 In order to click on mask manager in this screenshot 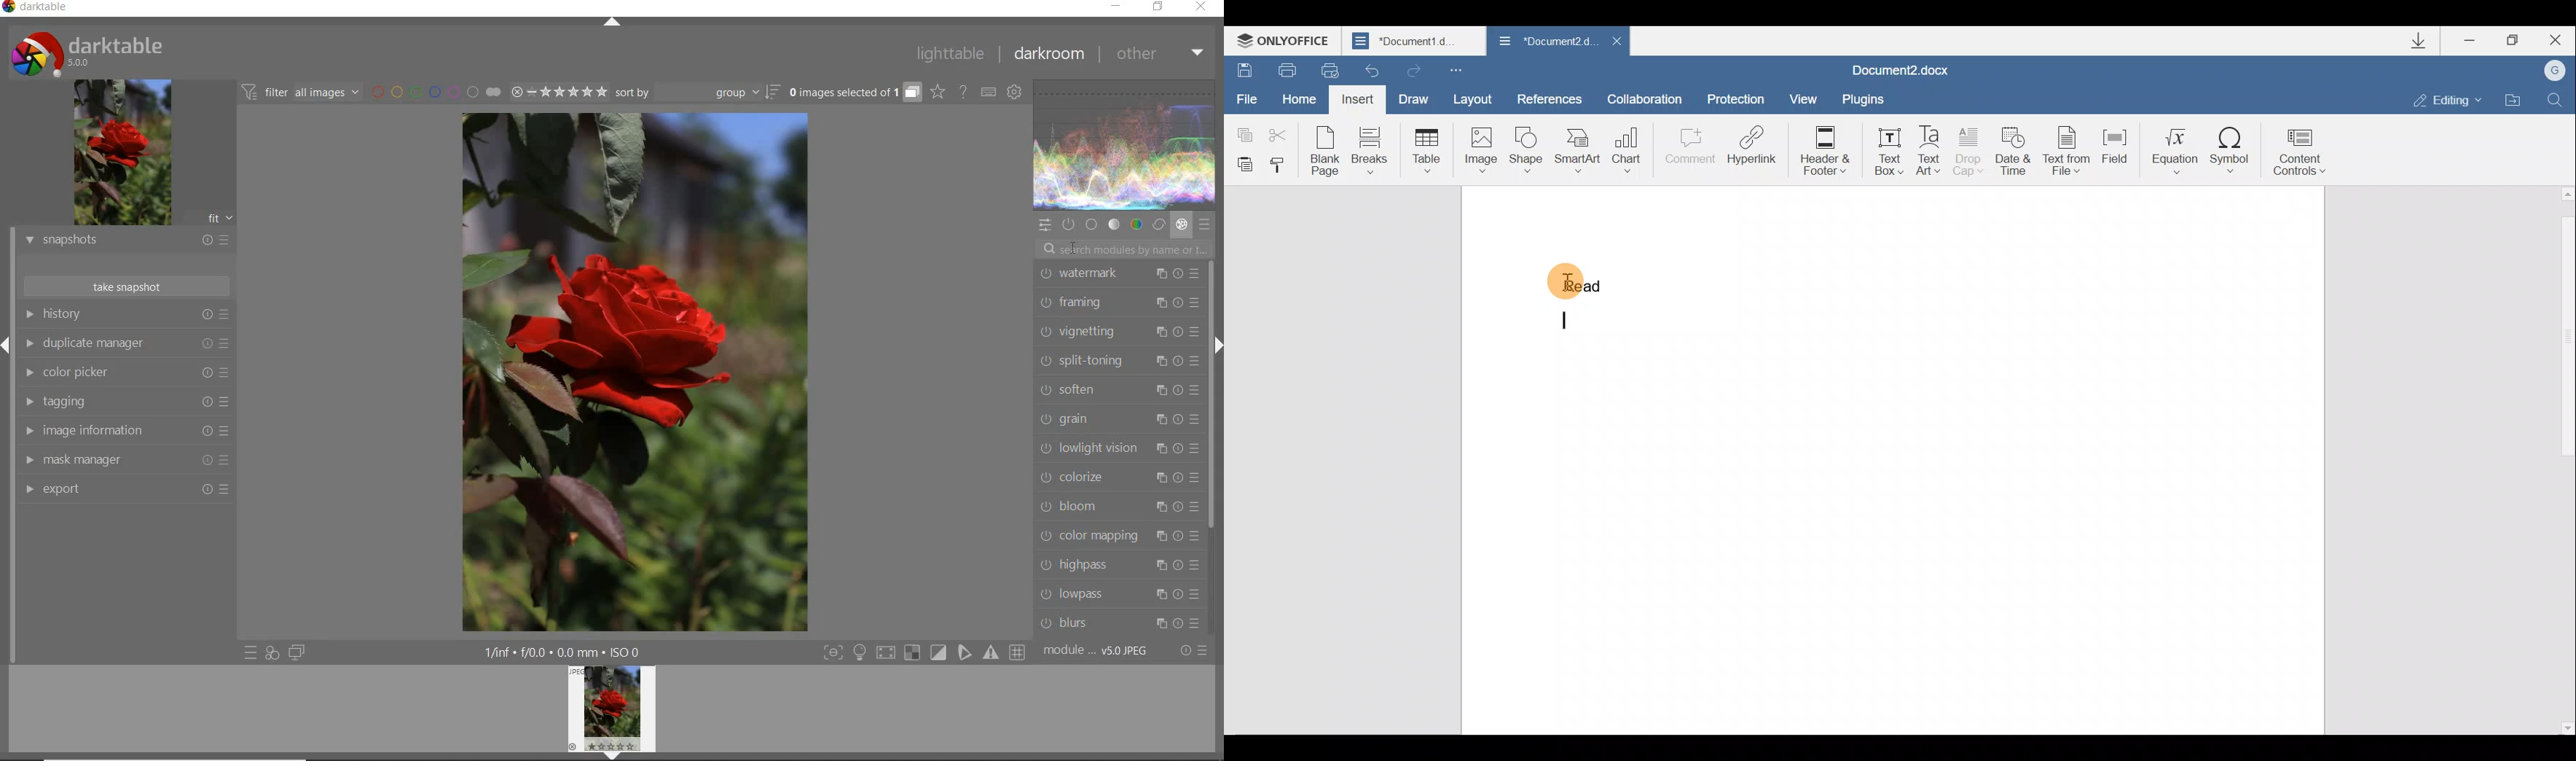, I will do `click(125, 460)`.